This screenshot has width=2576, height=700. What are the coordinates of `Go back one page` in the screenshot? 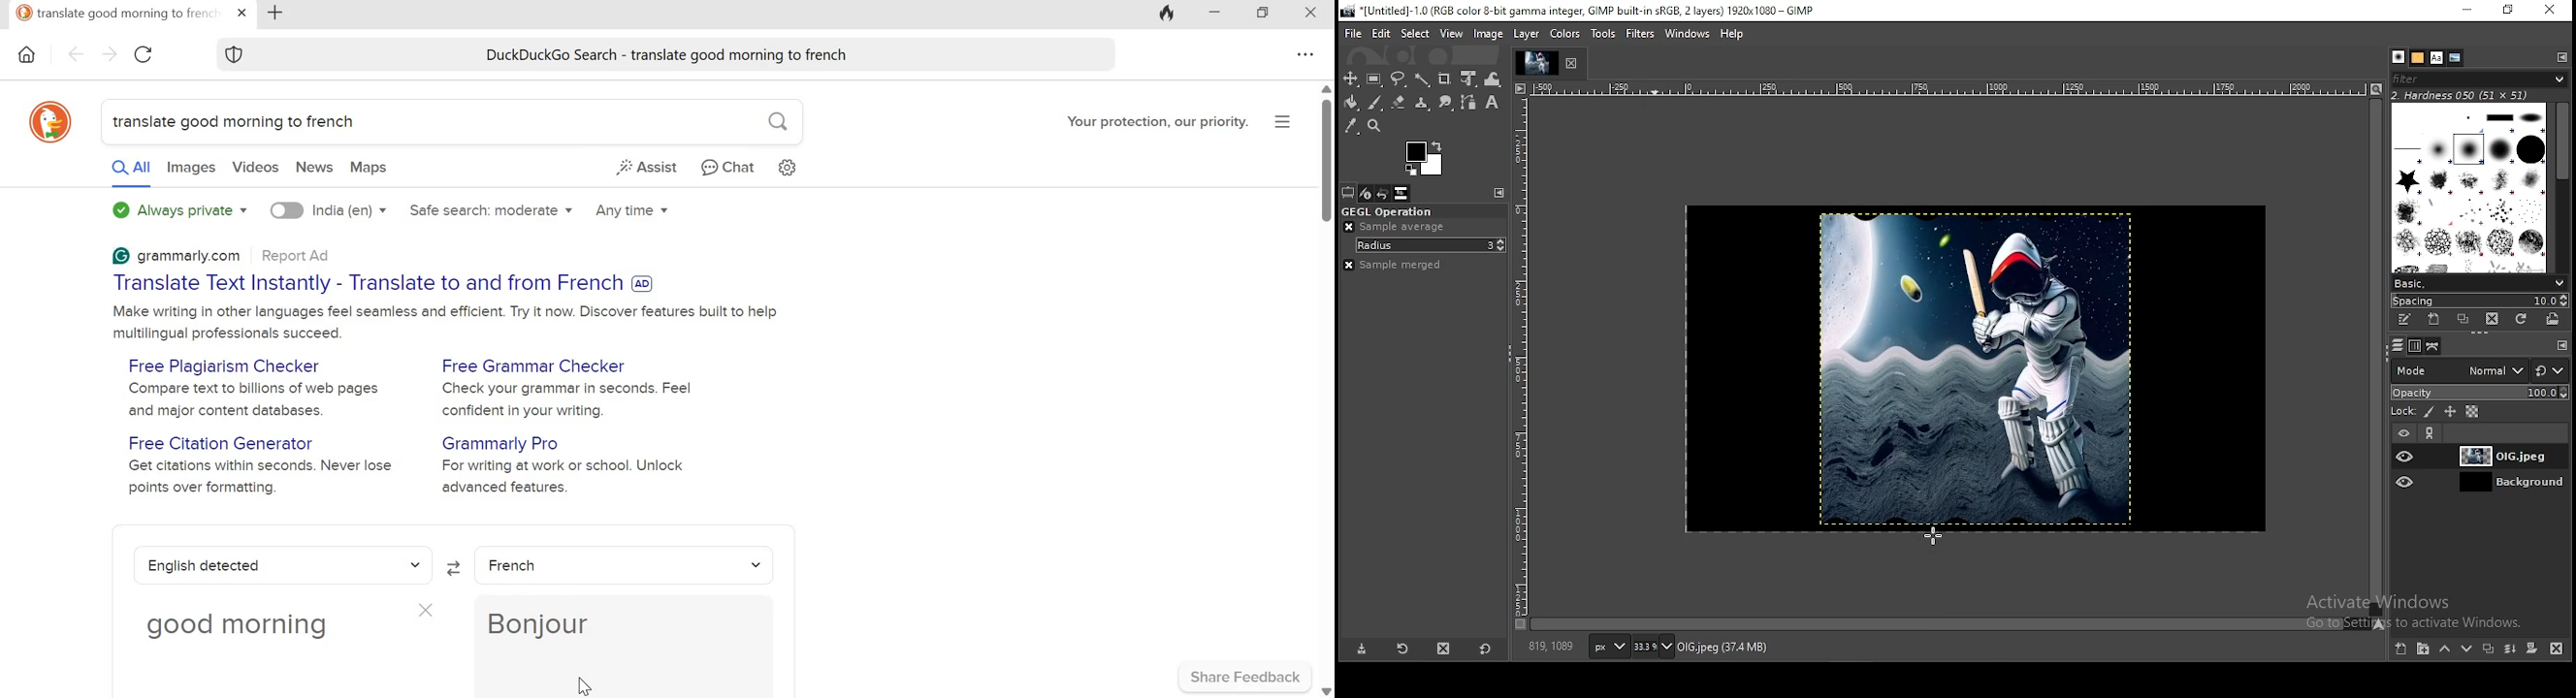 It's located at (72, 56).